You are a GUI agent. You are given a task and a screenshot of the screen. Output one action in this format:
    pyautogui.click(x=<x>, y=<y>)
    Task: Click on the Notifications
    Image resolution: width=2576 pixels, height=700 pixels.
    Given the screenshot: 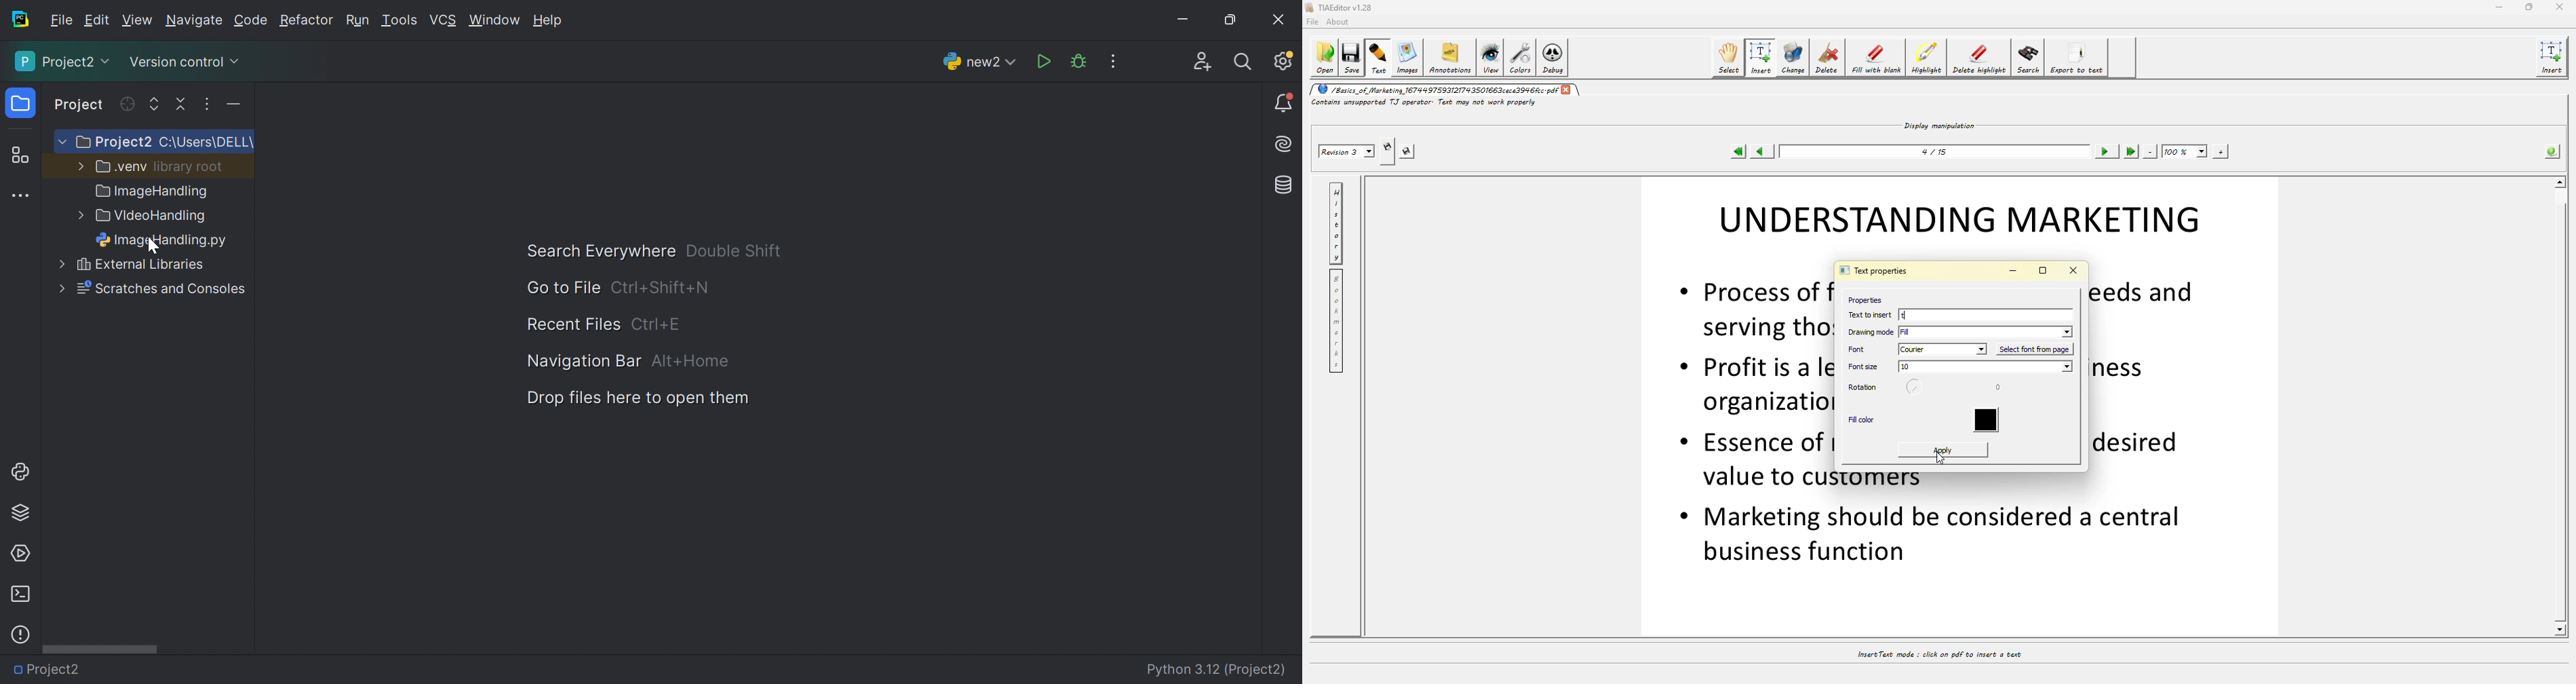 What is the action you would take?
    pyautogui.click(x=1285, y=104)
    